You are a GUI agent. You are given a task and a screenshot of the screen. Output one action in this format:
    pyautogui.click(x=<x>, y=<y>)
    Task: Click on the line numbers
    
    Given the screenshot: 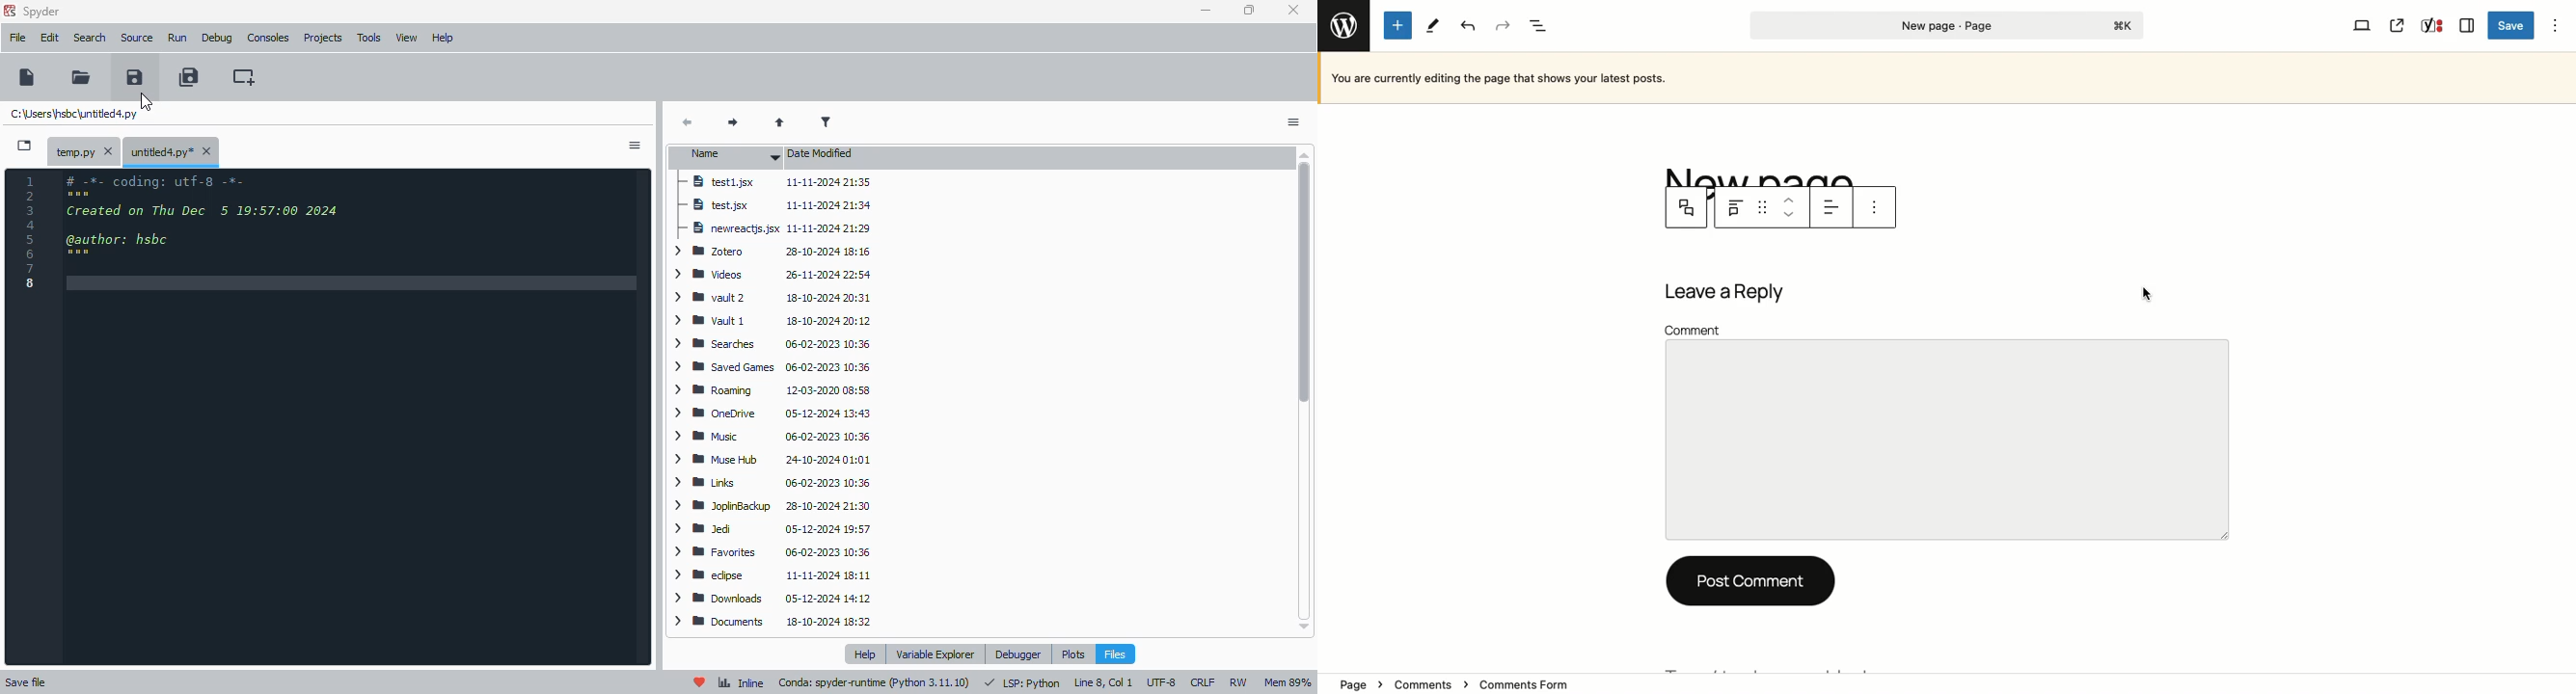 What is the action you would take?
    pyautogui.click(x=32, y=231)
    